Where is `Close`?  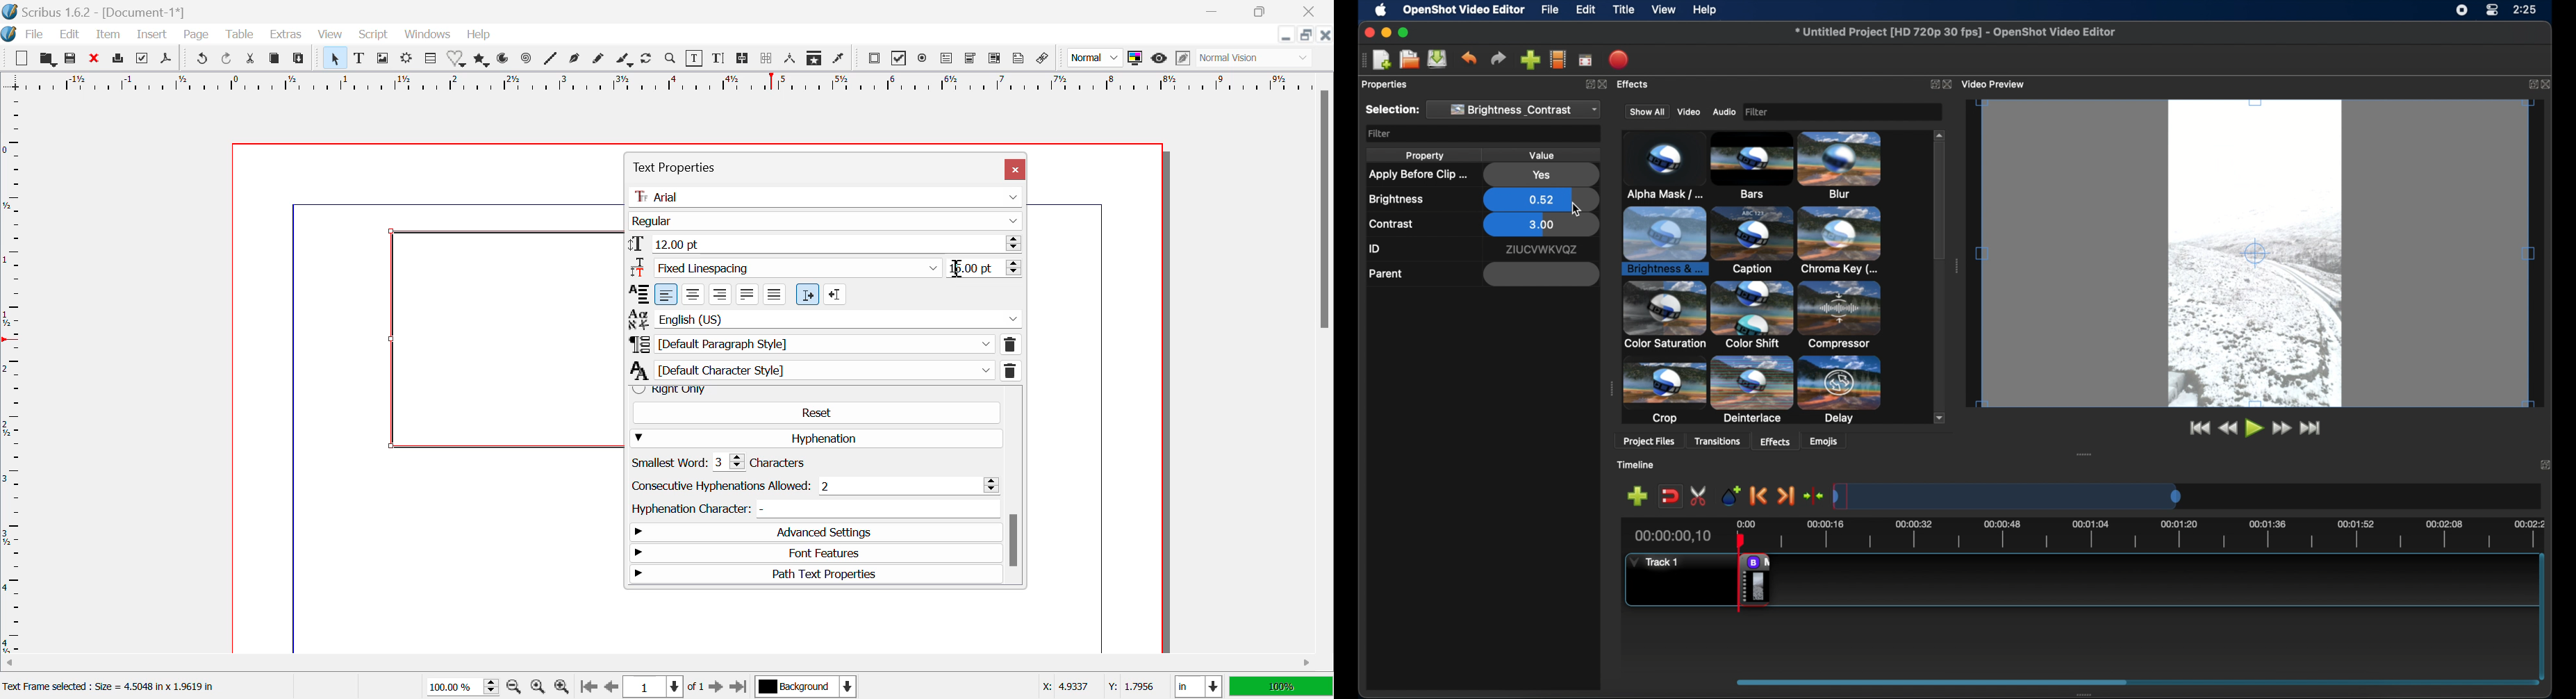
Close is located at coordinates (1310, 11).